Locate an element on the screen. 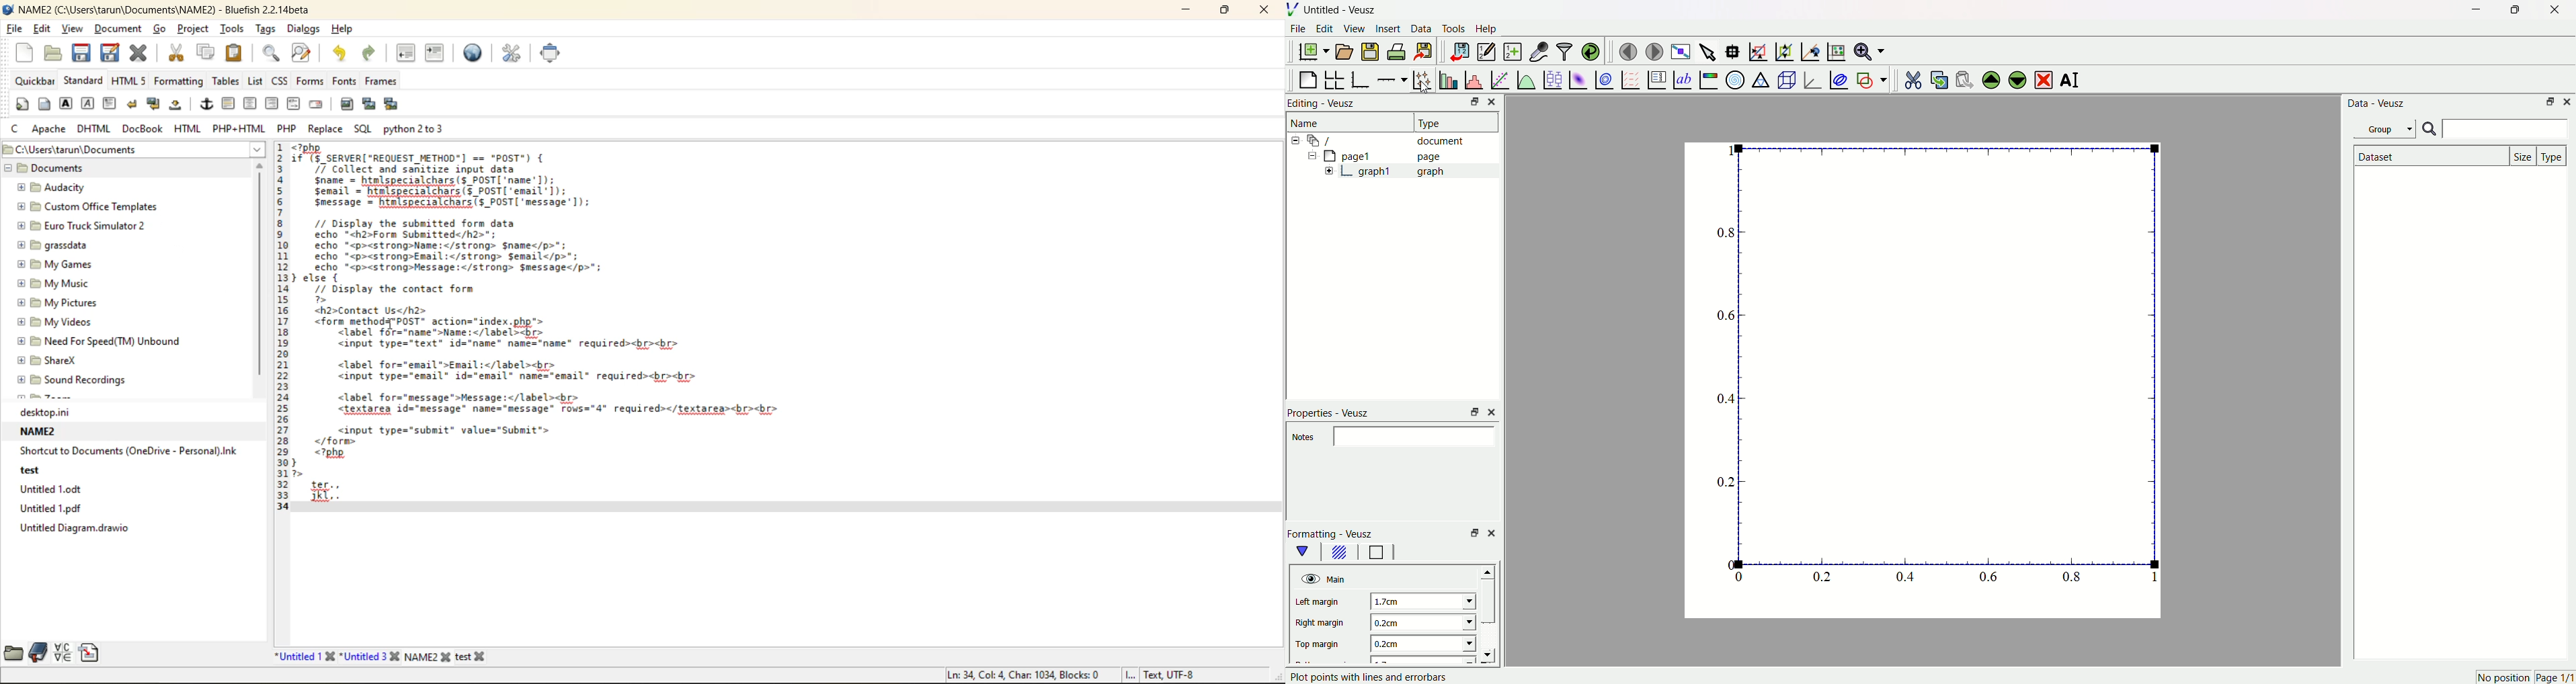 This screenshot has height=700, width=2576. untitled is located at coordinates (56, 490).